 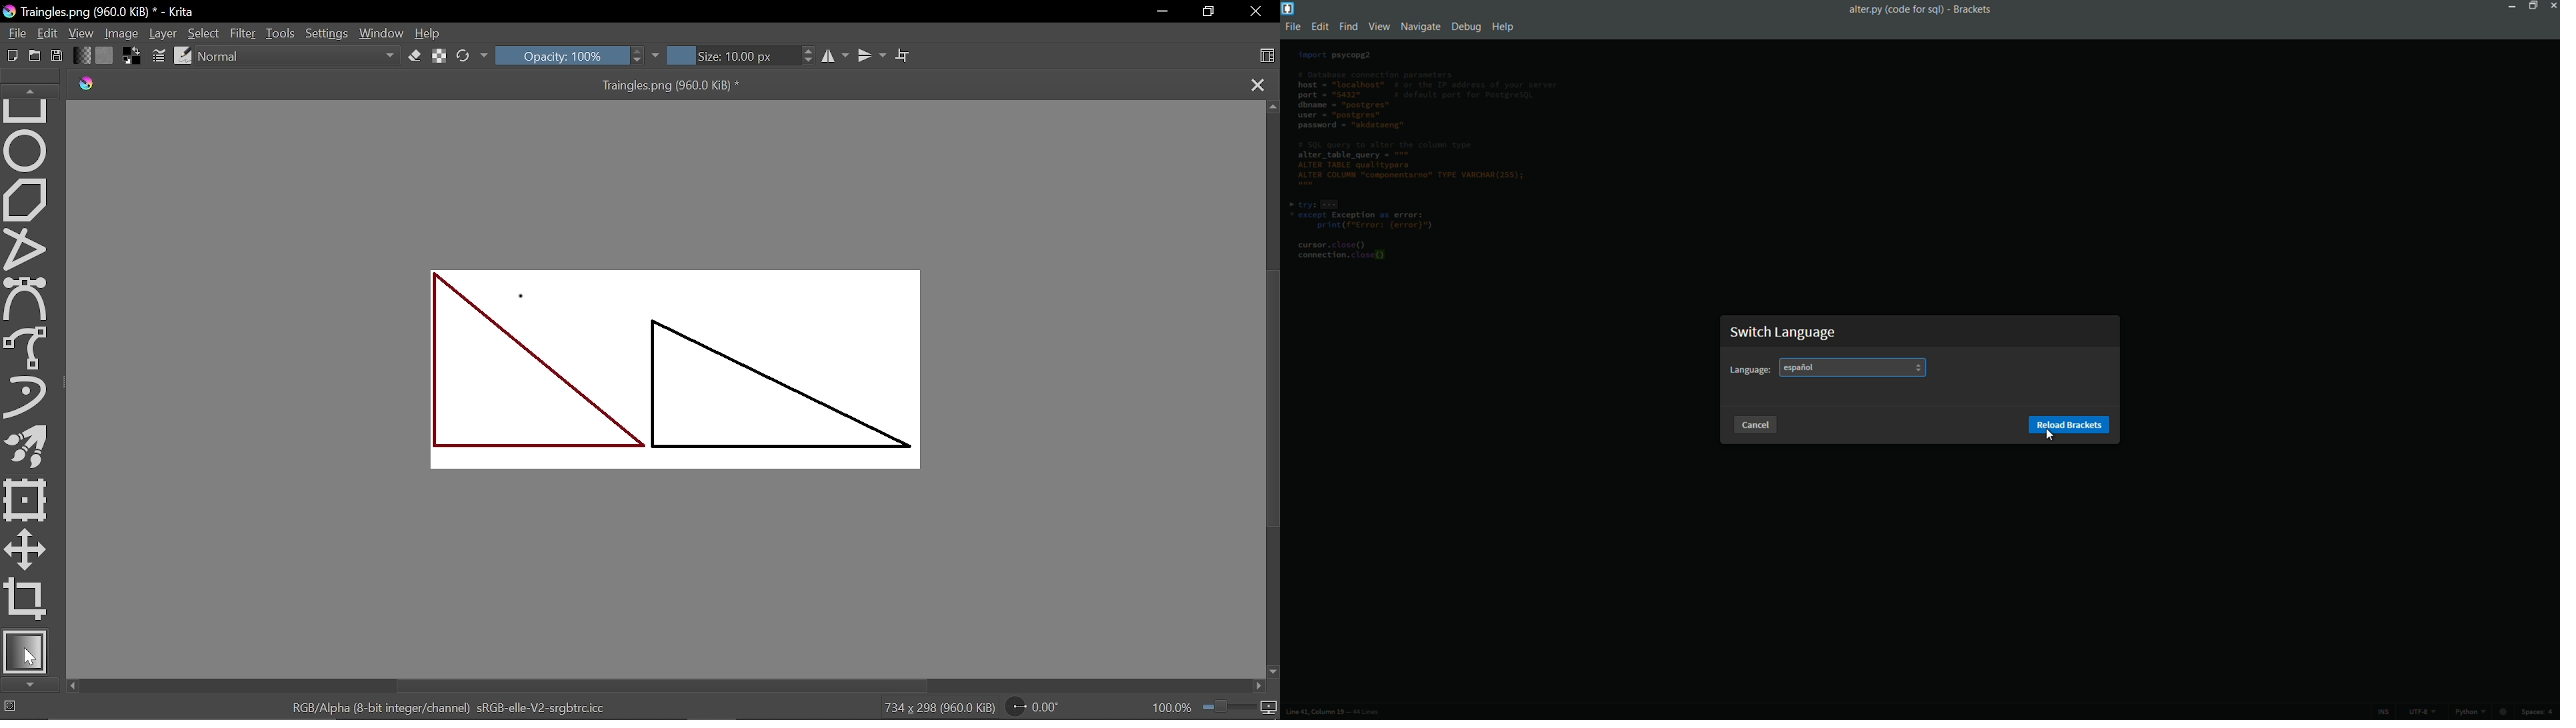 What do you see at coordinates (1267, 55) in the screenshot?
I see `Choose workspace` at bounding box center [1267, 55].